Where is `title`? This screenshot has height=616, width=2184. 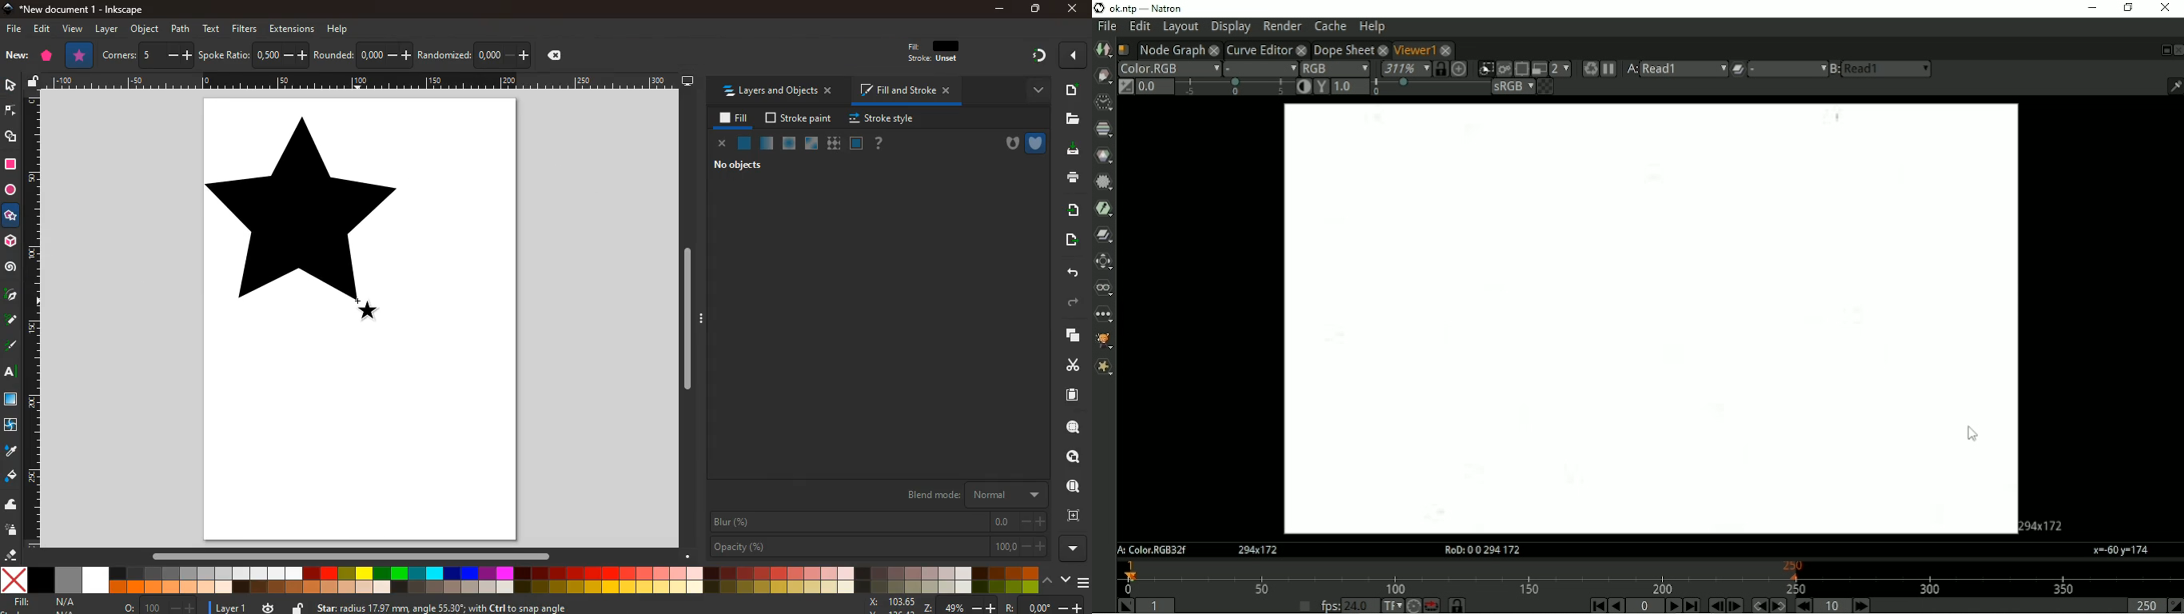
title is located at coordinates (1160, 8).